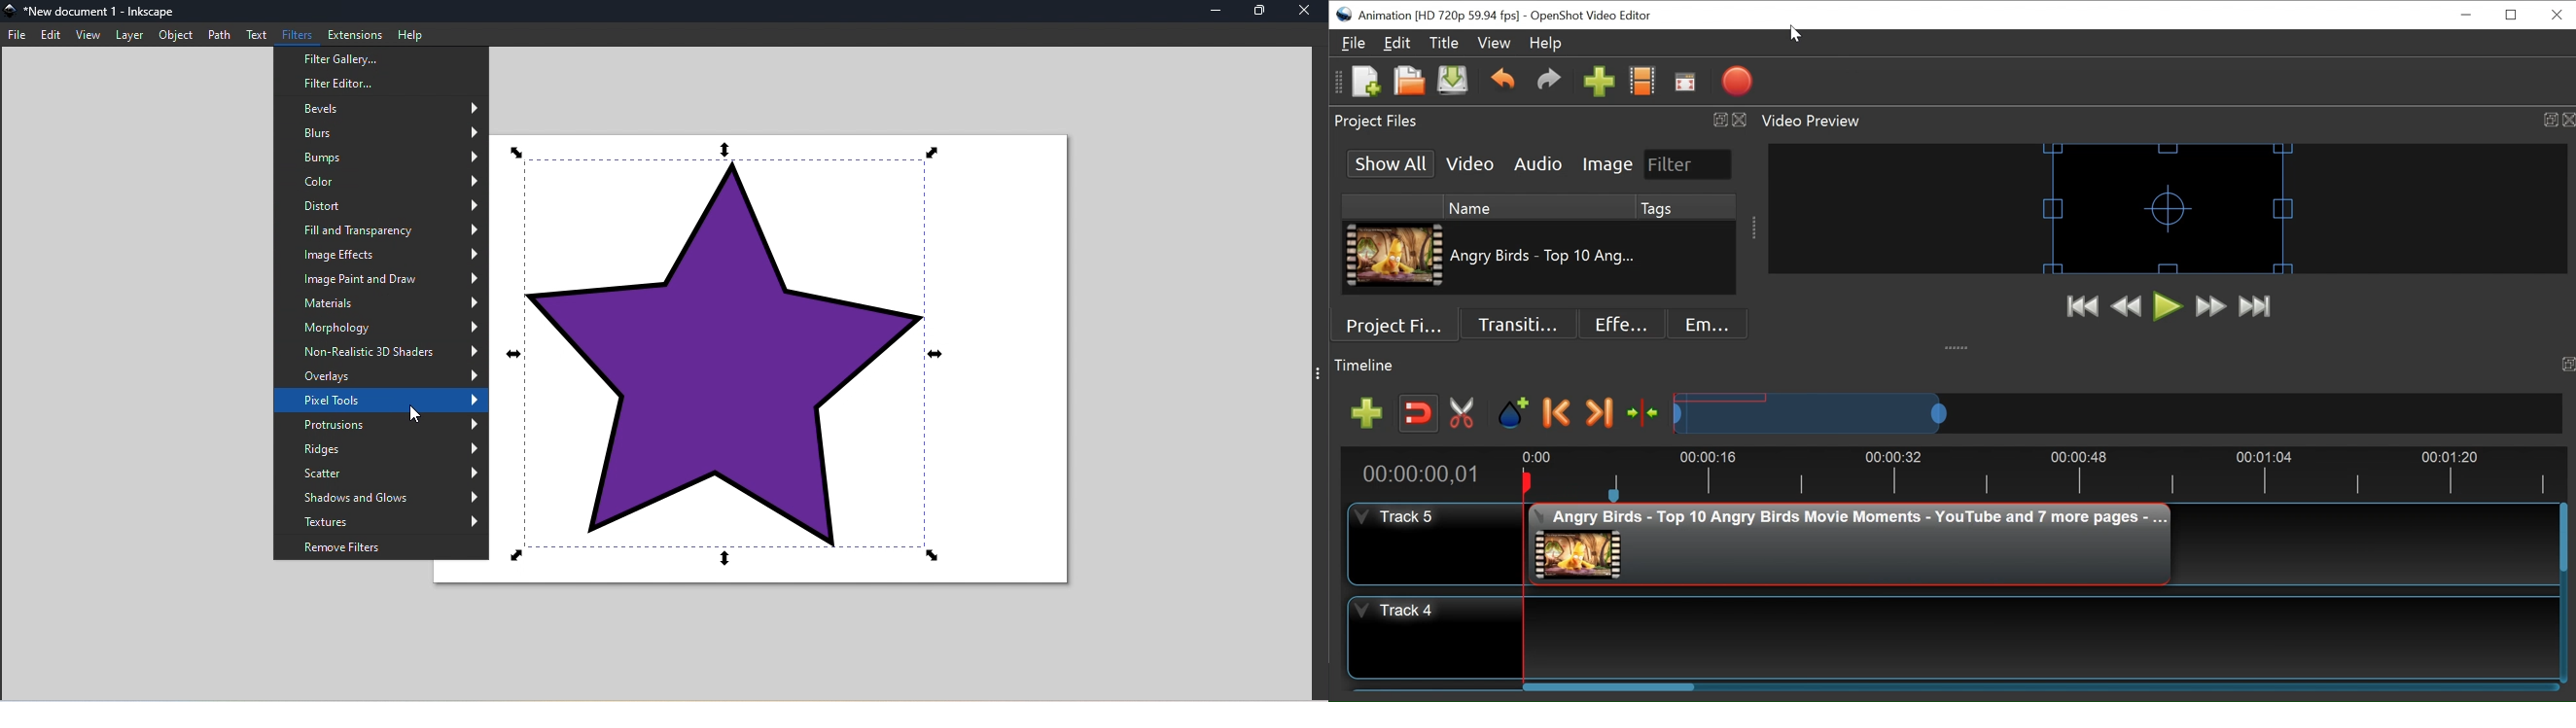  Describe the element at coordinates (381, 158) in the screenshot. I see `Bumps` at that location.